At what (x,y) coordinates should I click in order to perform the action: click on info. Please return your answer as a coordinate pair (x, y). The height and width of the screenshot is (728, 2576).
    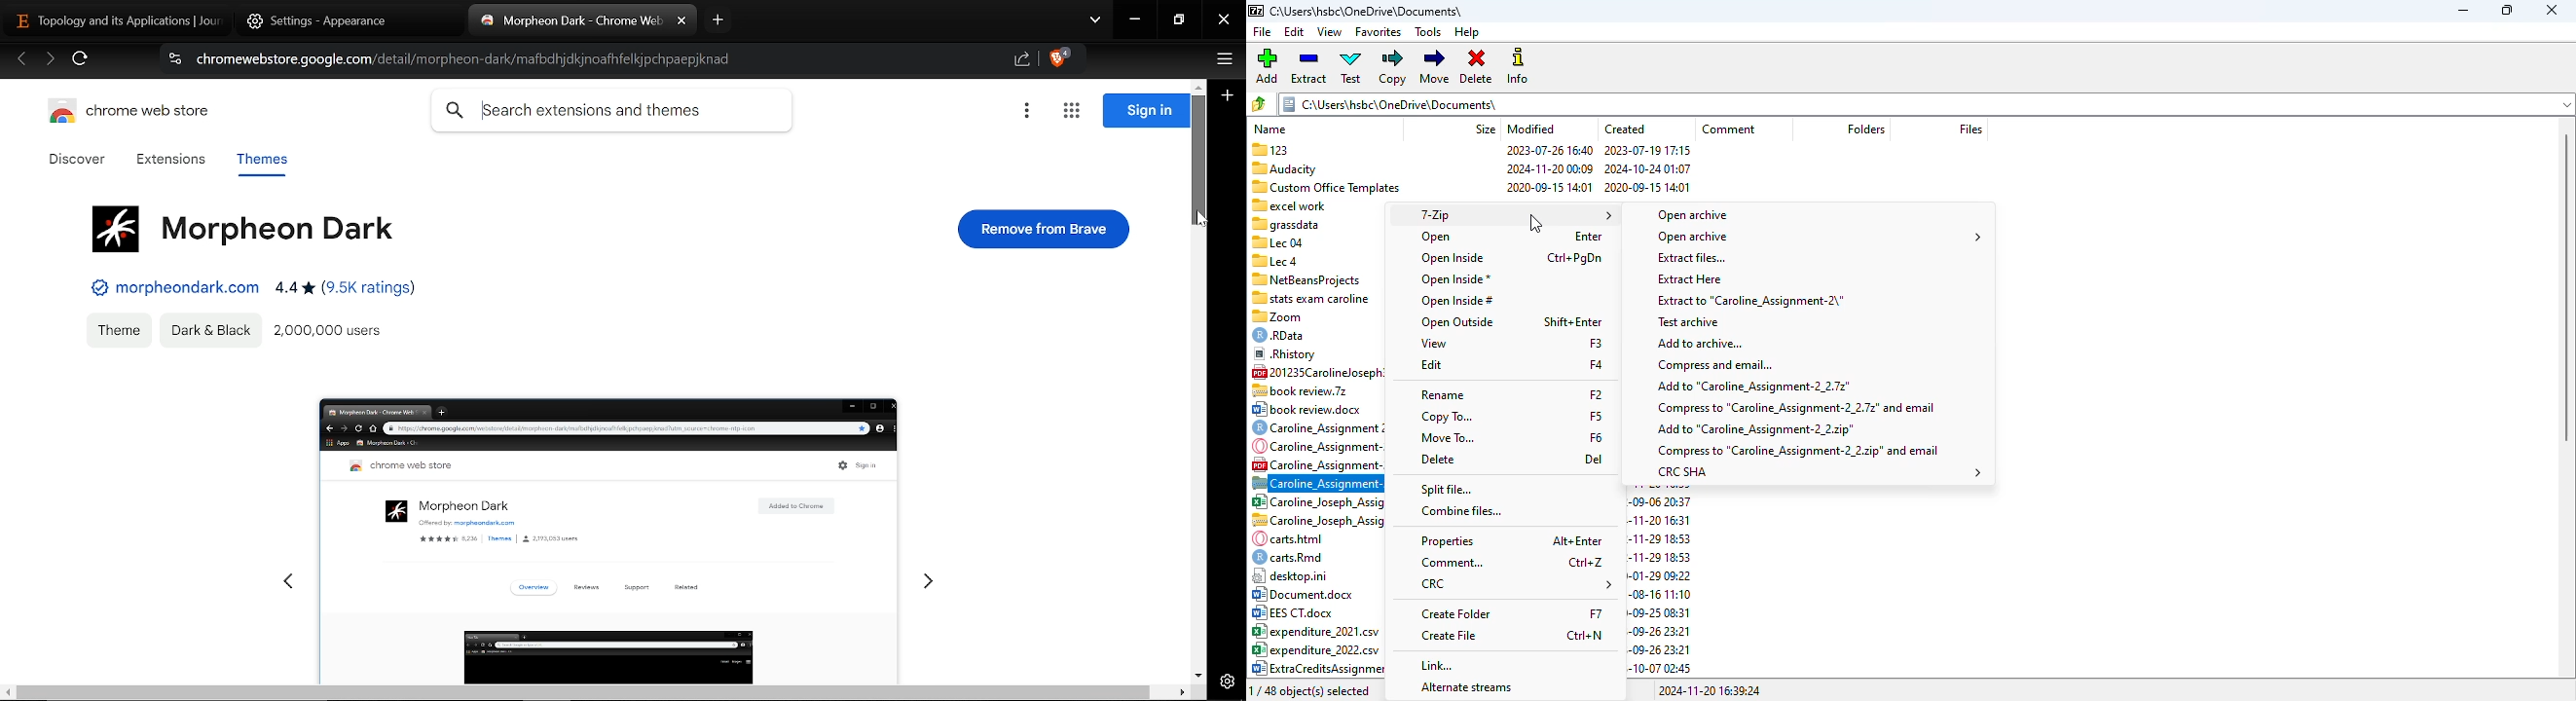
    Looking at the image, I should click on (1519, 66).